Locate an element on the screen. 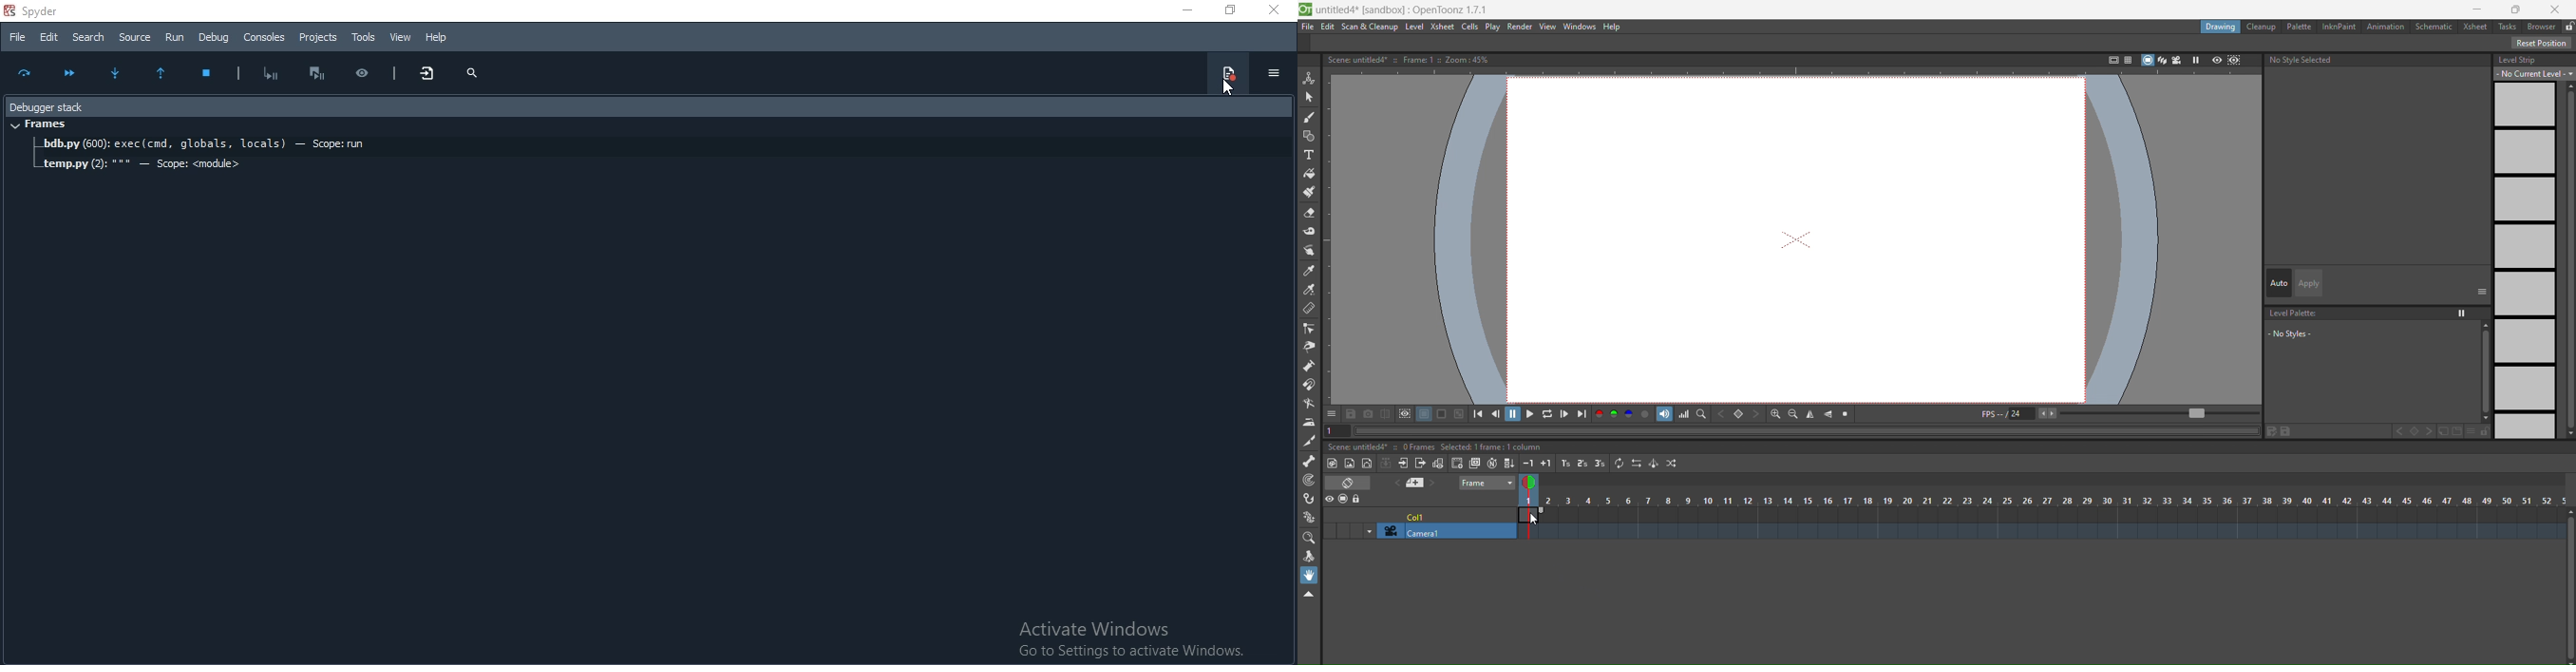 This screenshot has height=672, width=2576. schematic is located at coordinates (2434, 26).